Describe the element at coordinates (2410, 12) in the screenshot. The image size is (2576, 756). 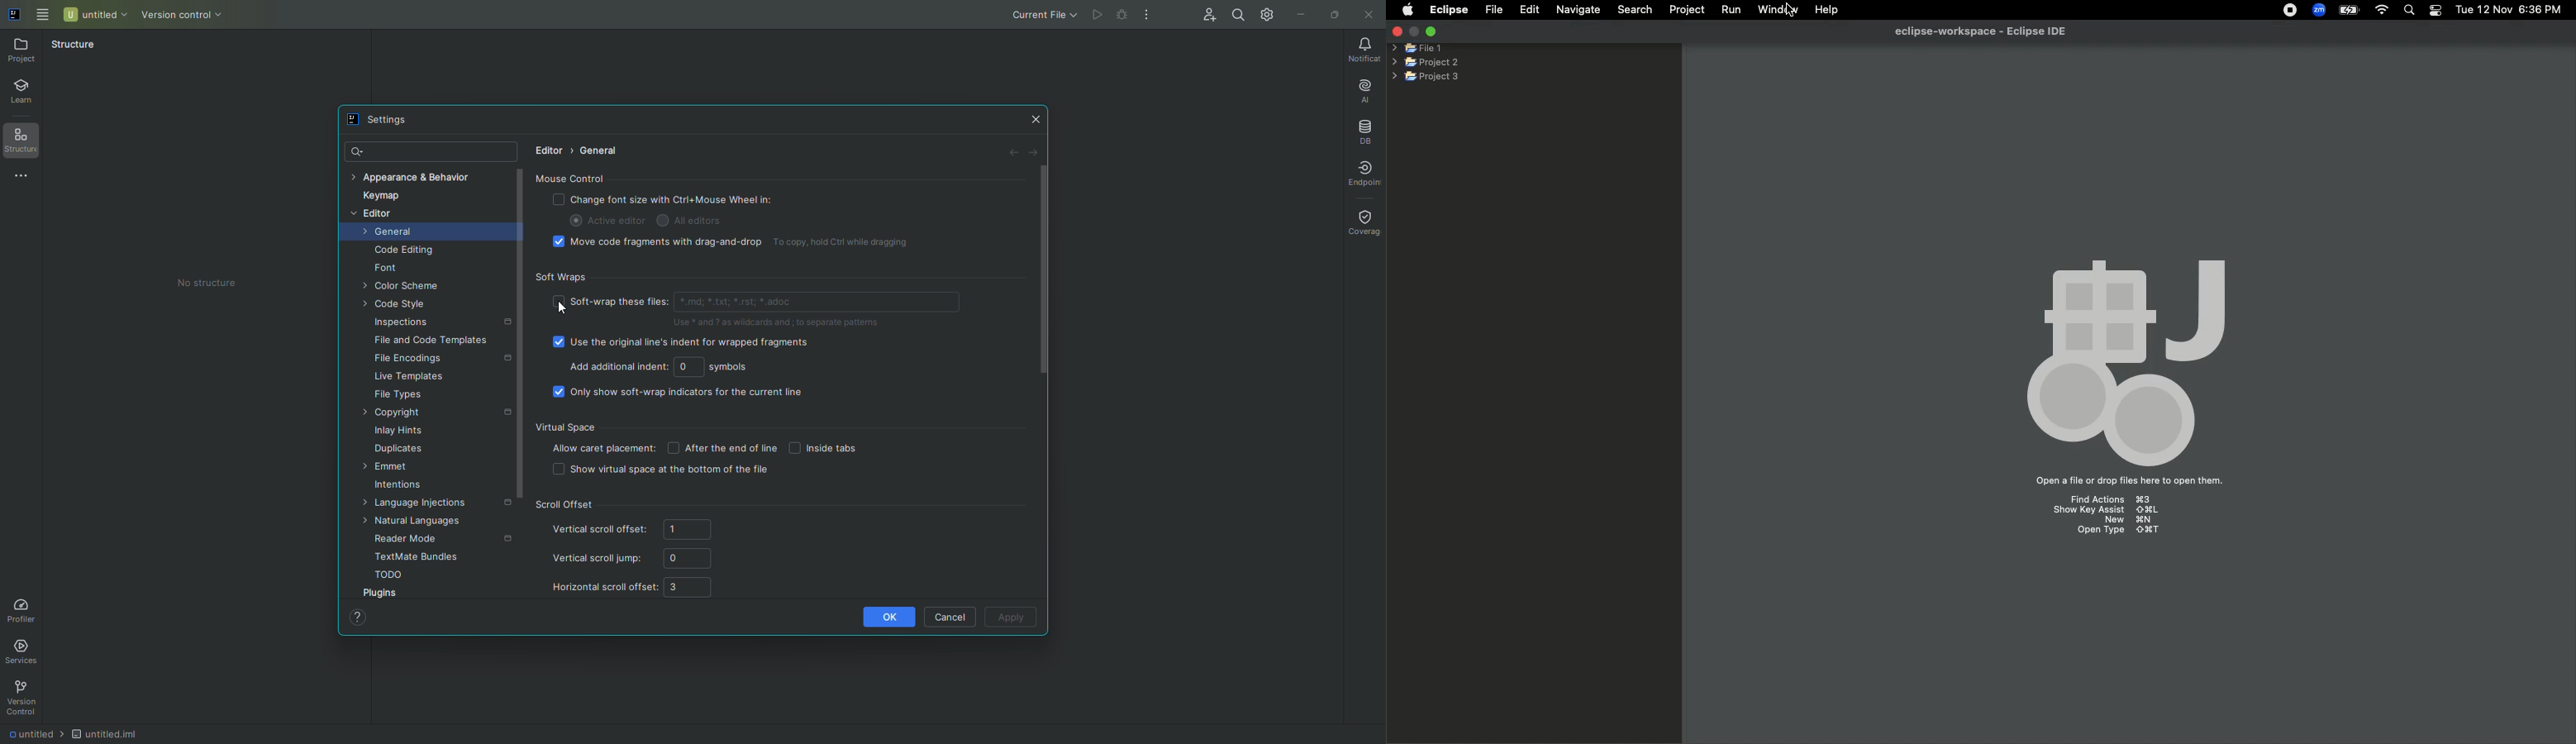
I see `Search` at that location.